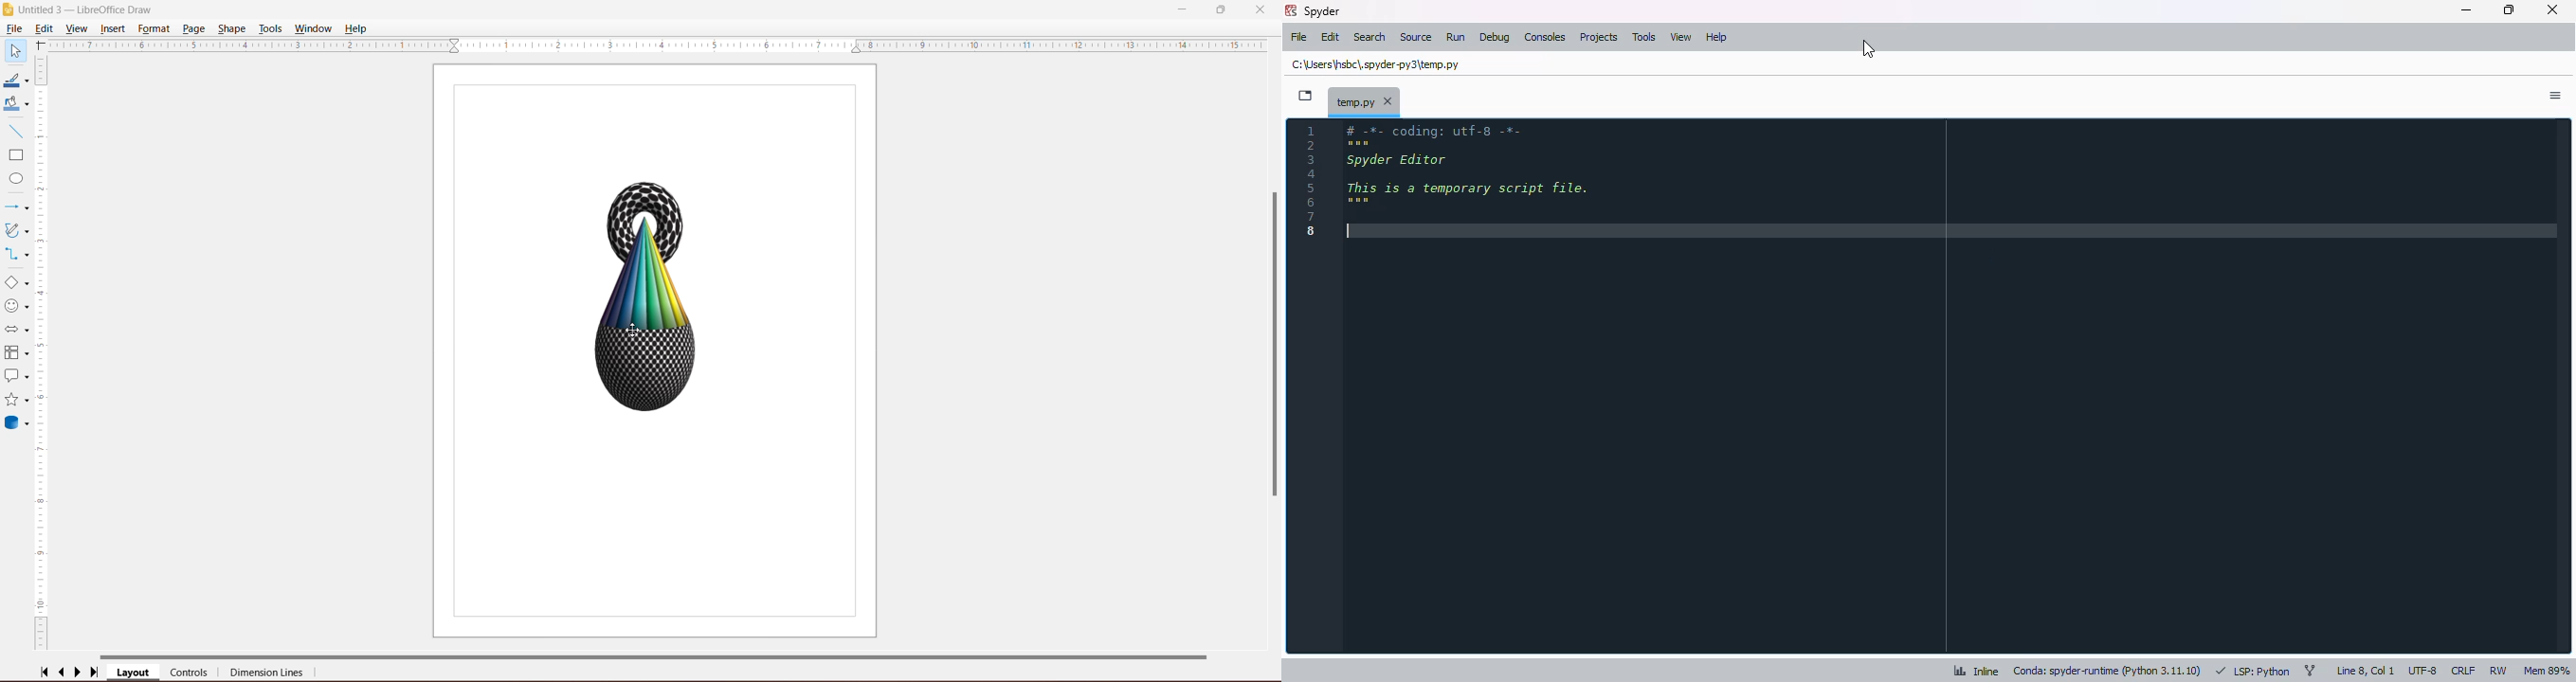  Describe the element at coordinates (189, 673) in the screenshot. I see `Controls` at that location.